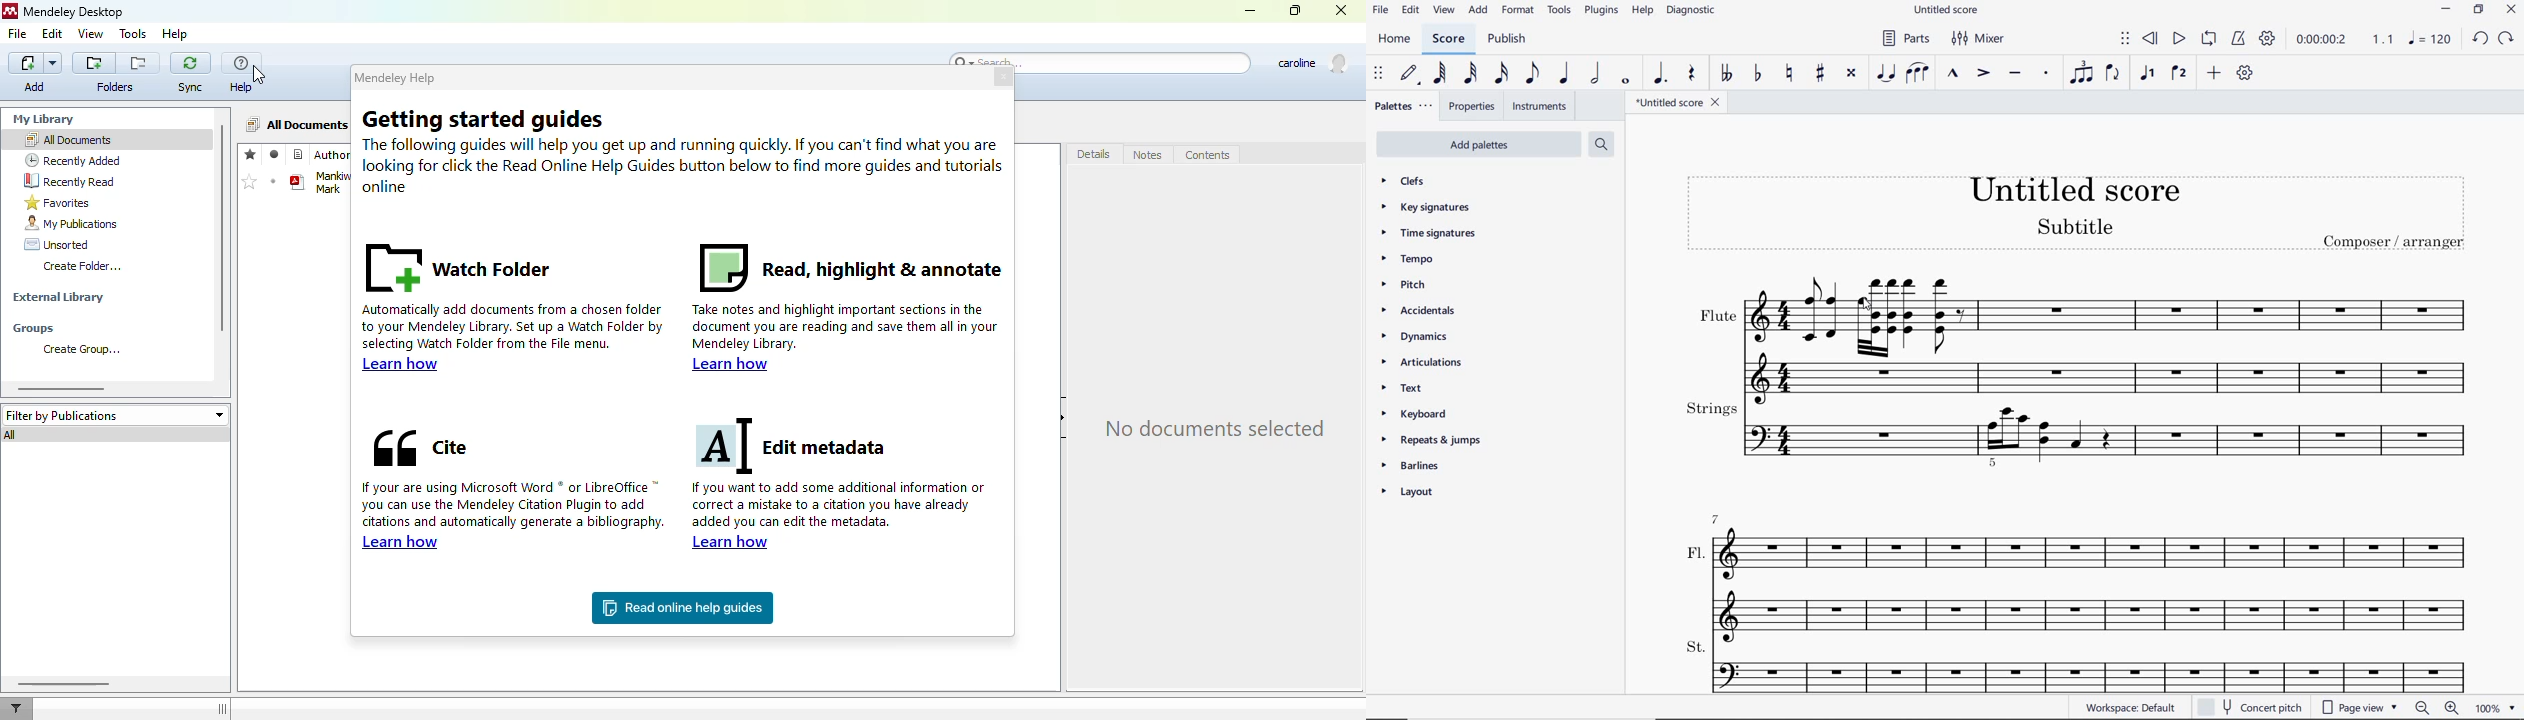 This screenshot has width=2548, height=728. What do you see at coordinates (2215, 74) in the screenshot?
I see `ADD` at bounding box center [2215, 74].